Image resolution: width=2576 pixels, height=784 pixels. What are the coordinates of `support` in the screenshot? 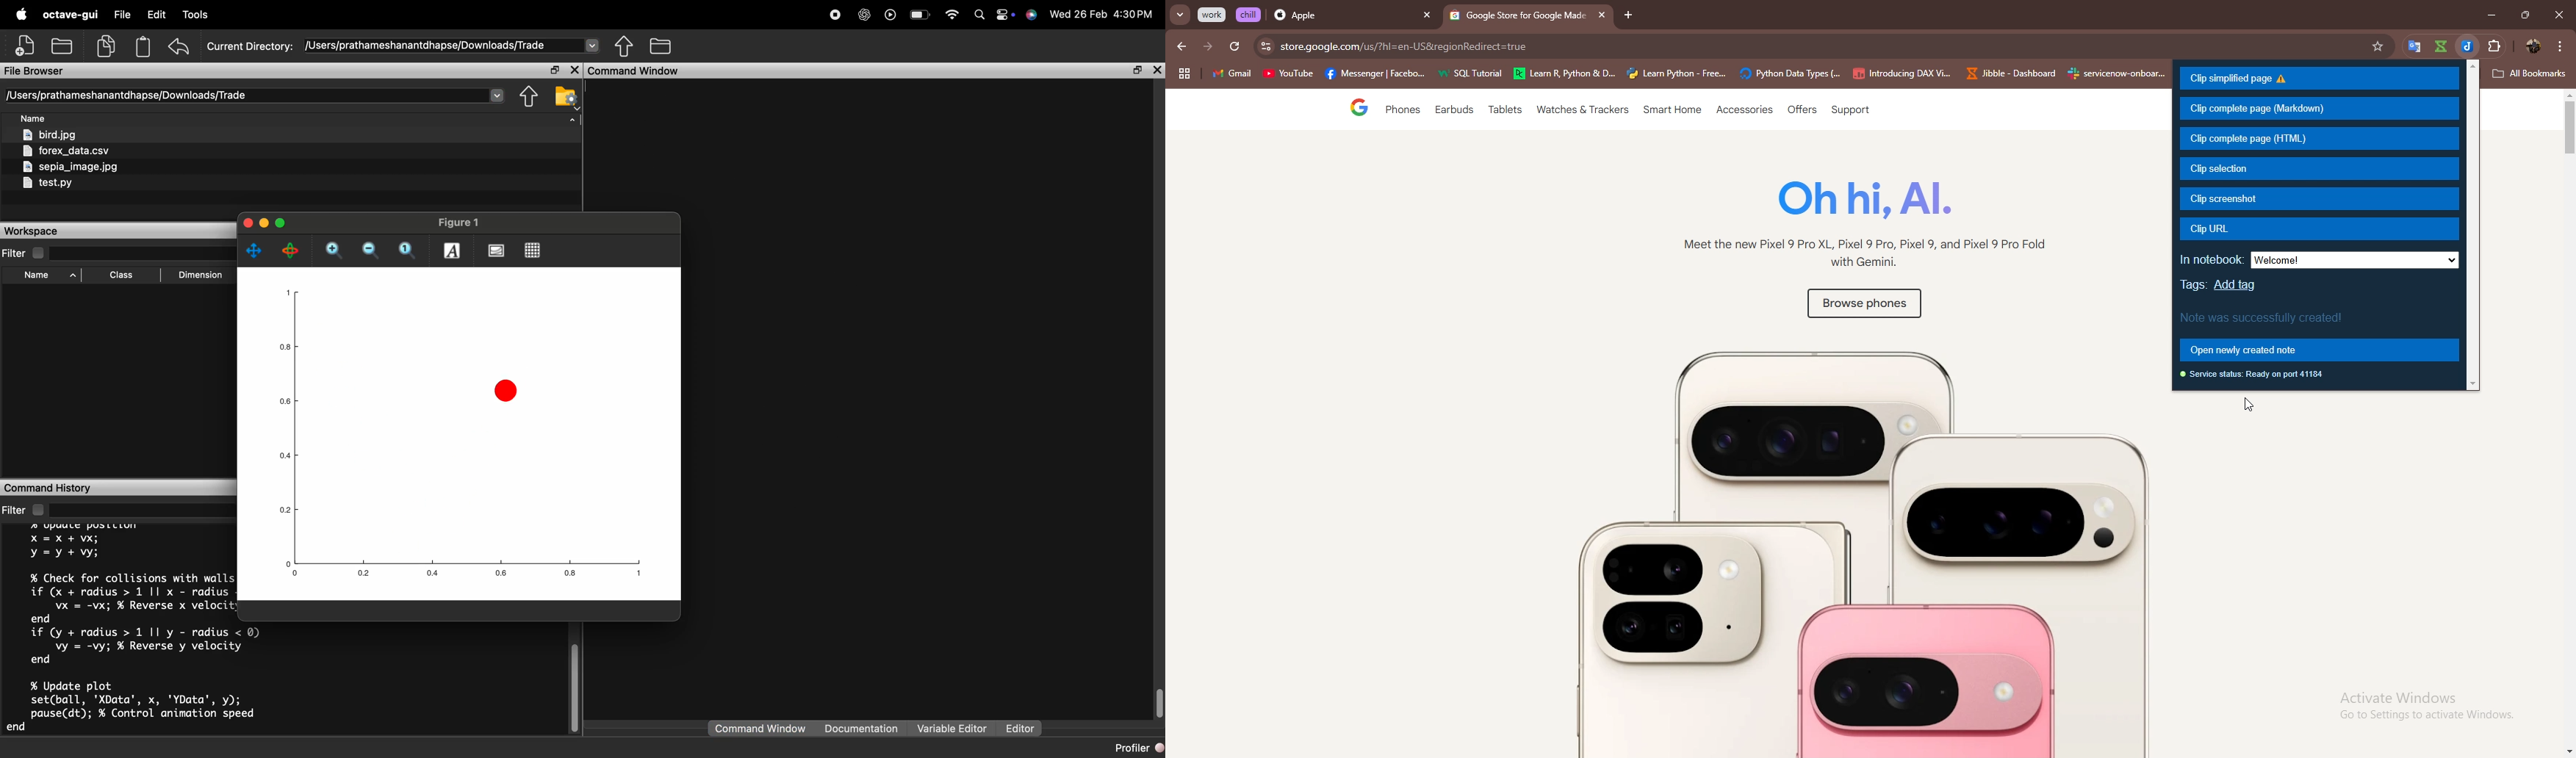 It's located at (1849, 111).